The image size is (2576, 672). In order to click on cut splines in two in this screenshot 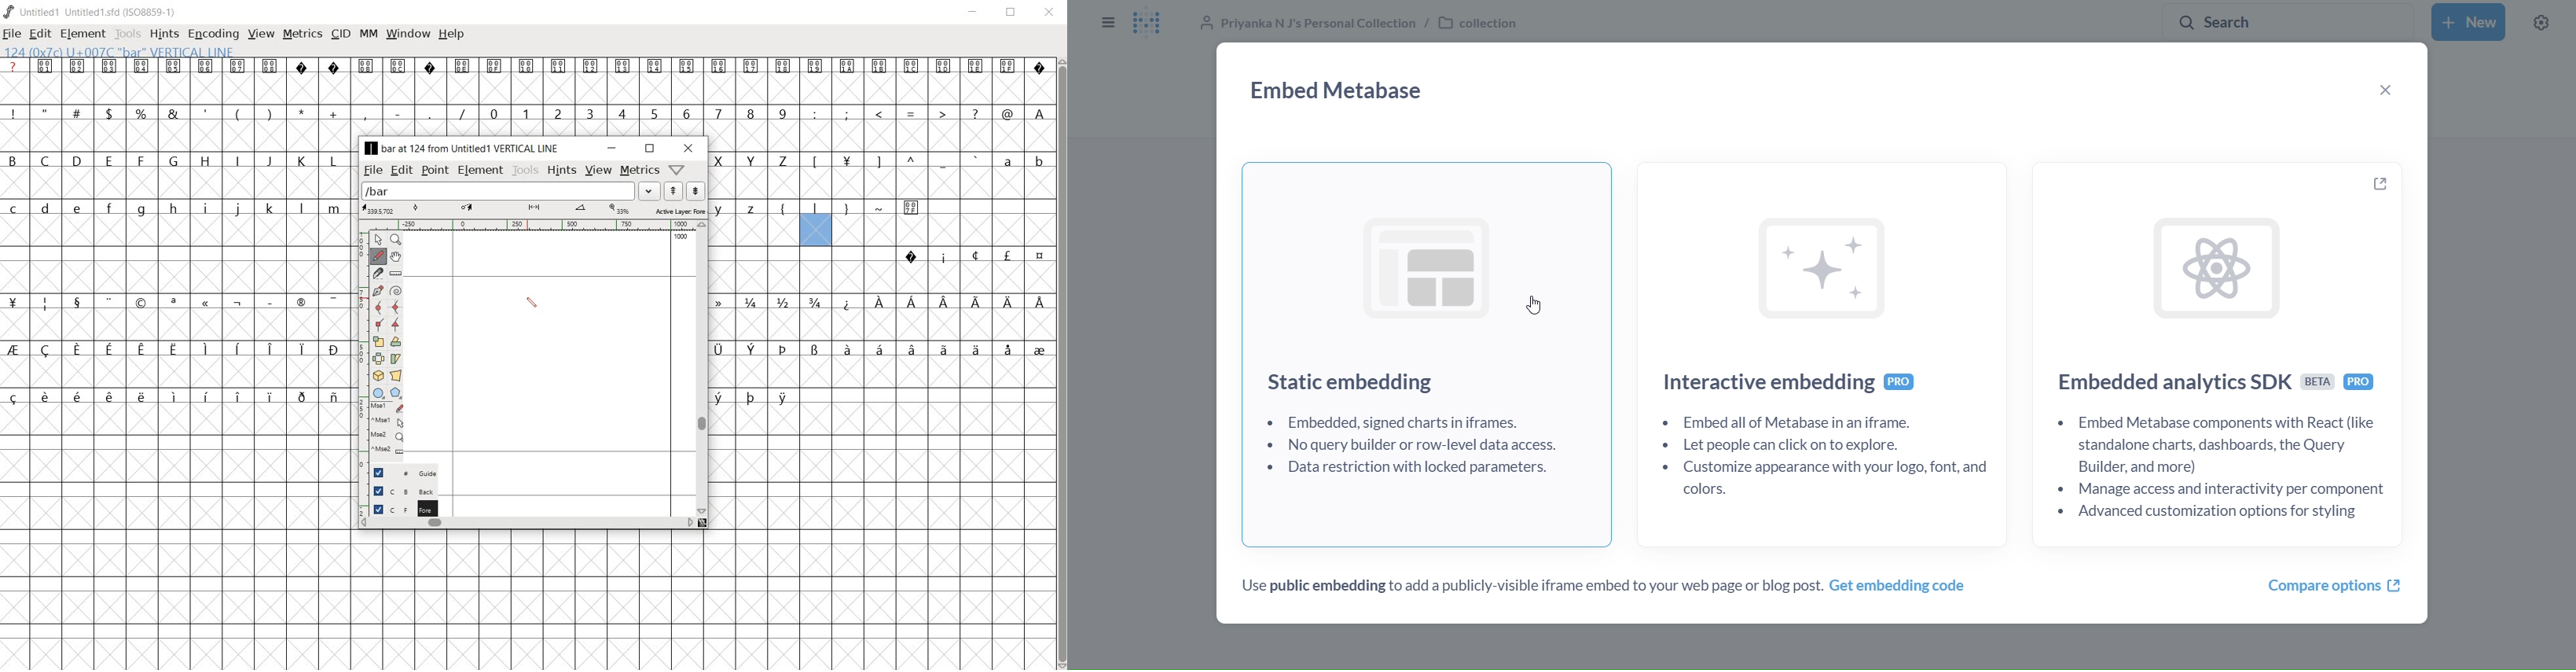, I will do `click(377, 272)`.